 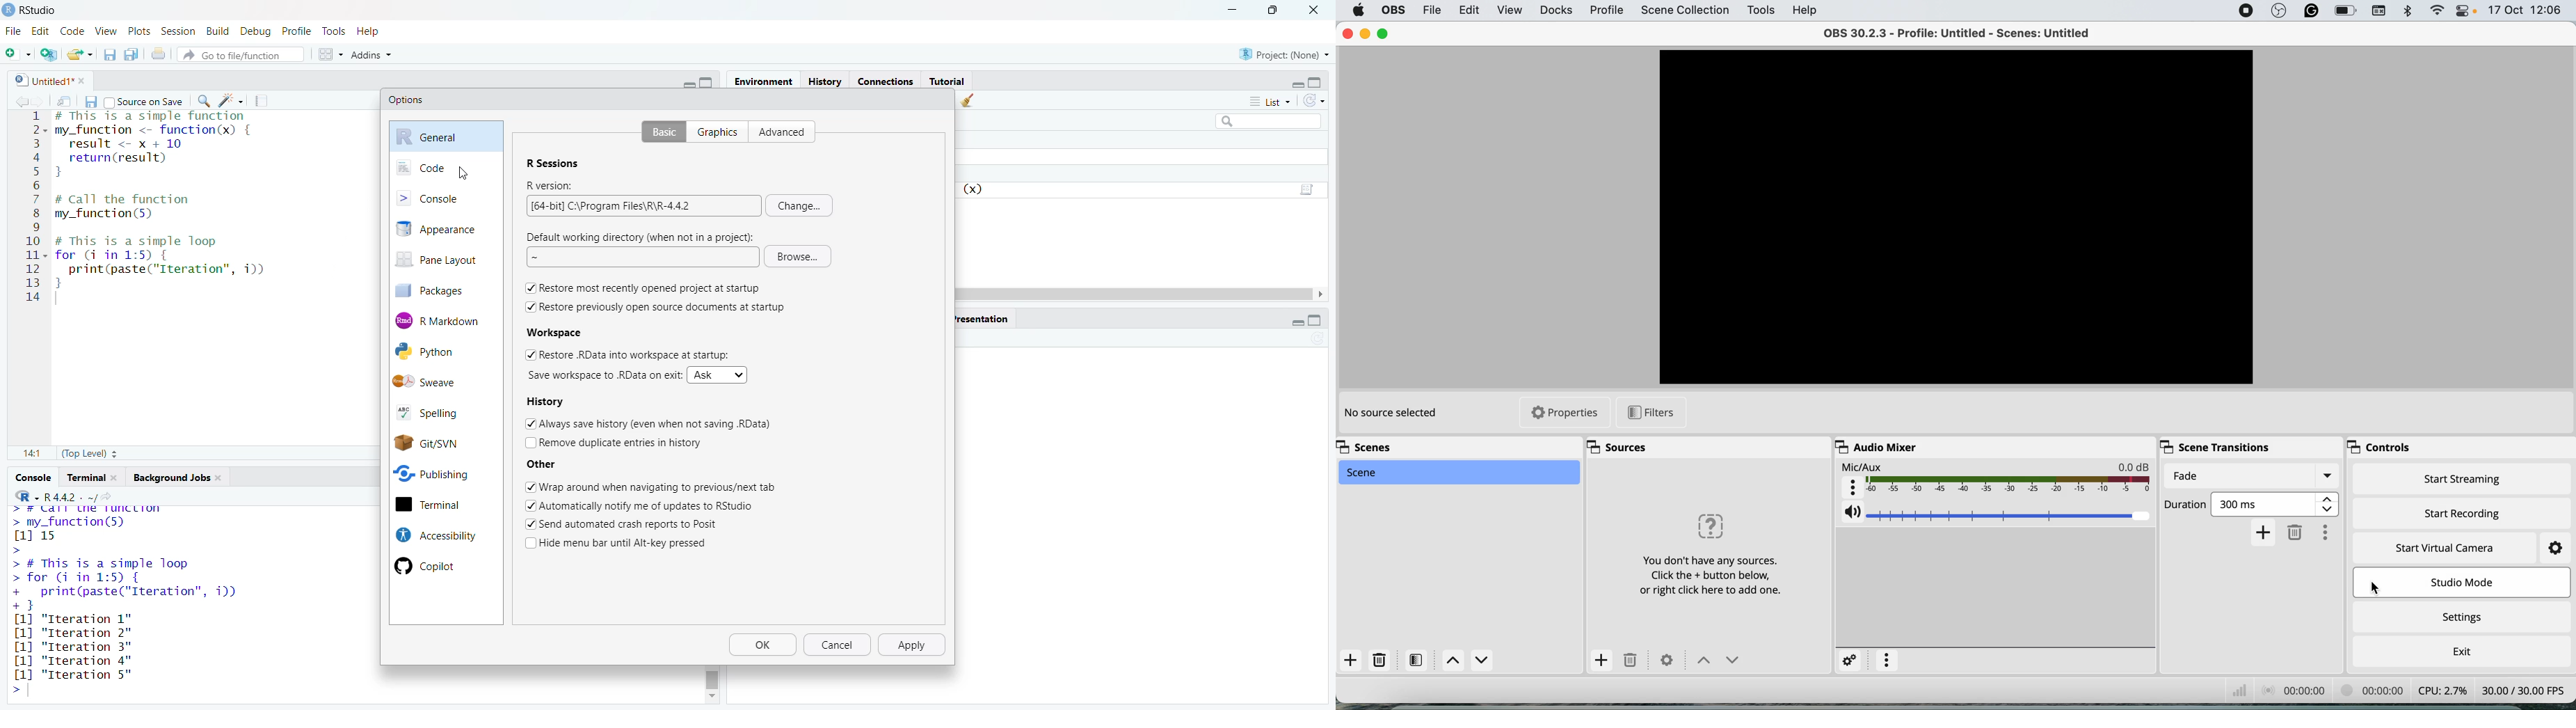 I want to click on add transition, so click(x=2266, y=532).